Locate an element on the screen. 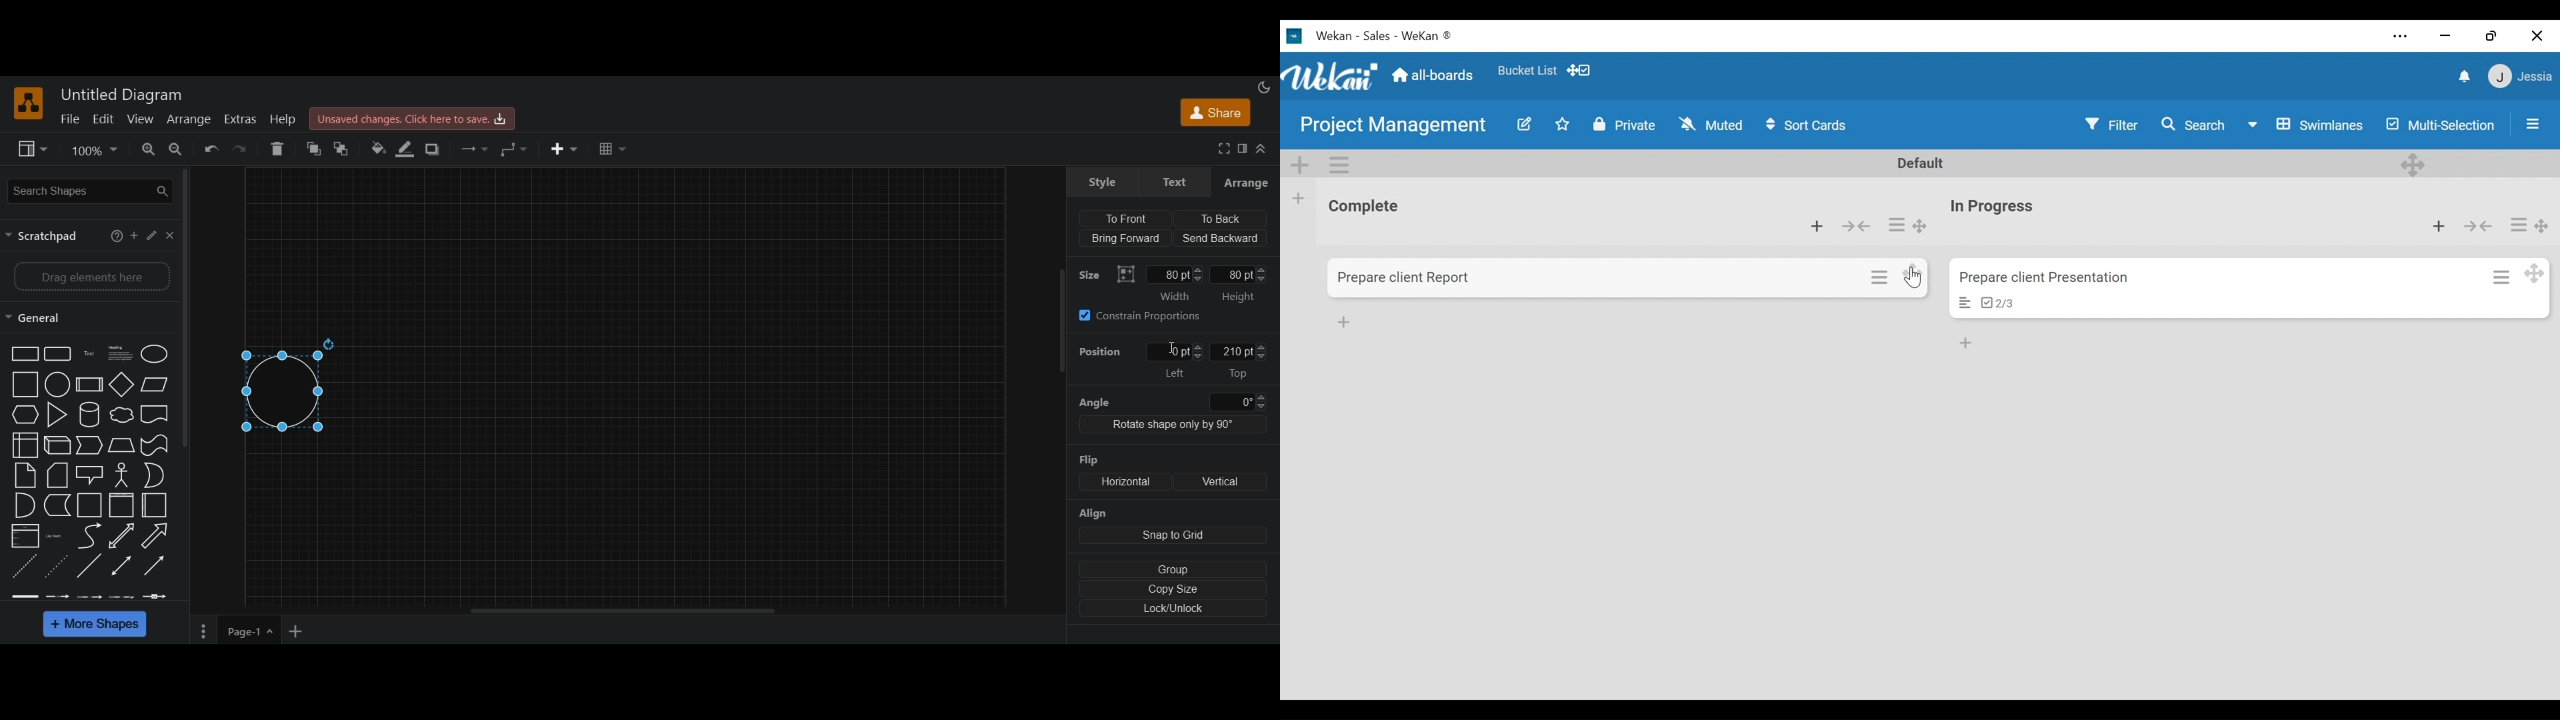  Square is located at coordinates (26, 384).